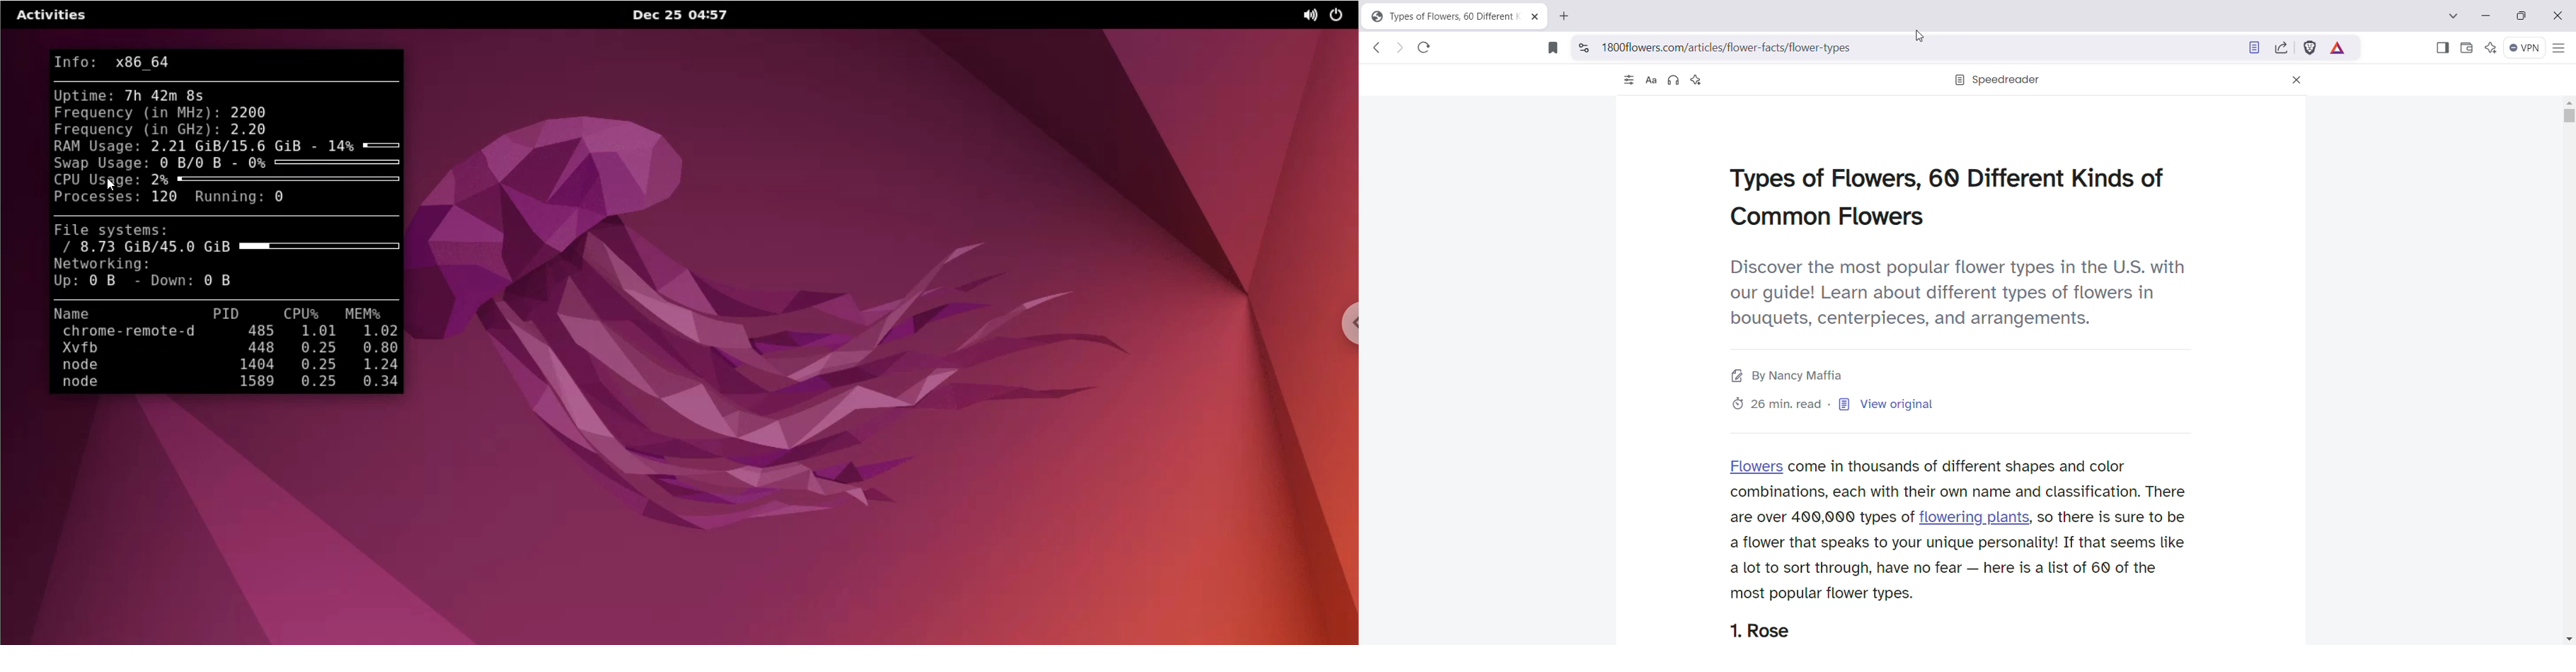  I want to click on Restore Down, so click(2523, 16).